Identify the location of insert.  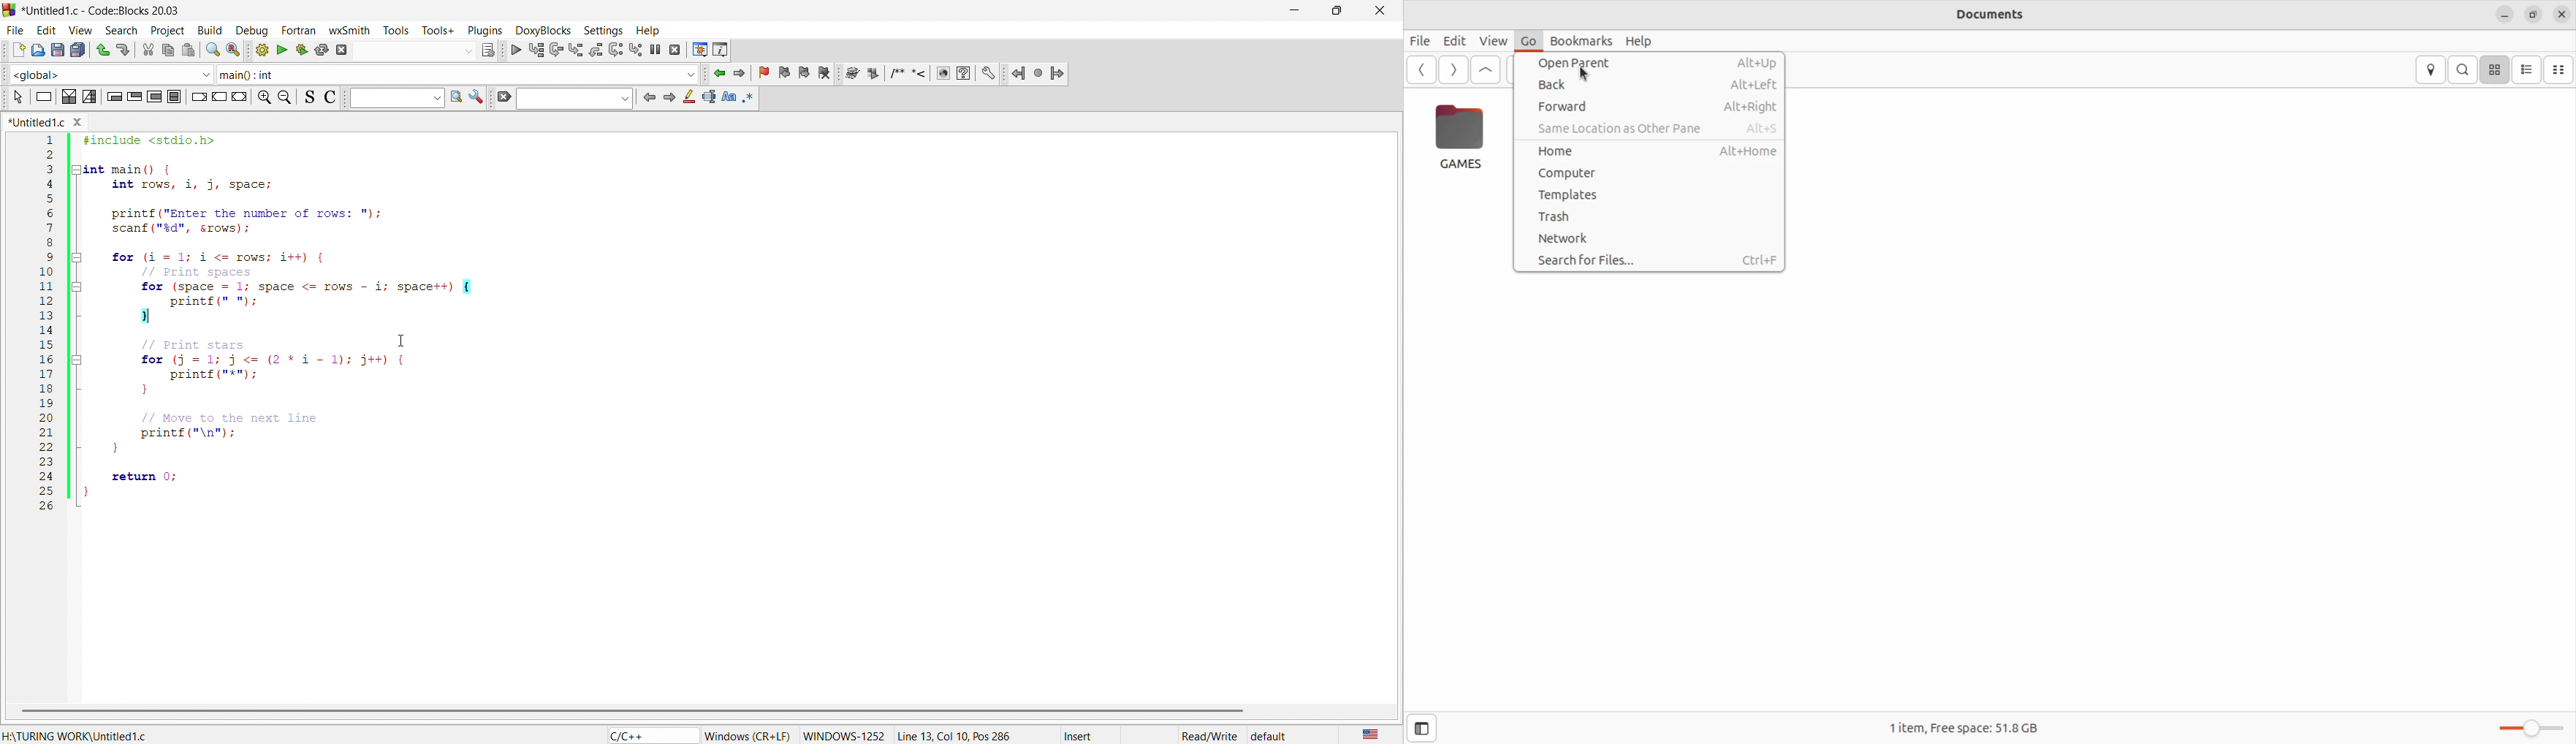
(1080, 735).